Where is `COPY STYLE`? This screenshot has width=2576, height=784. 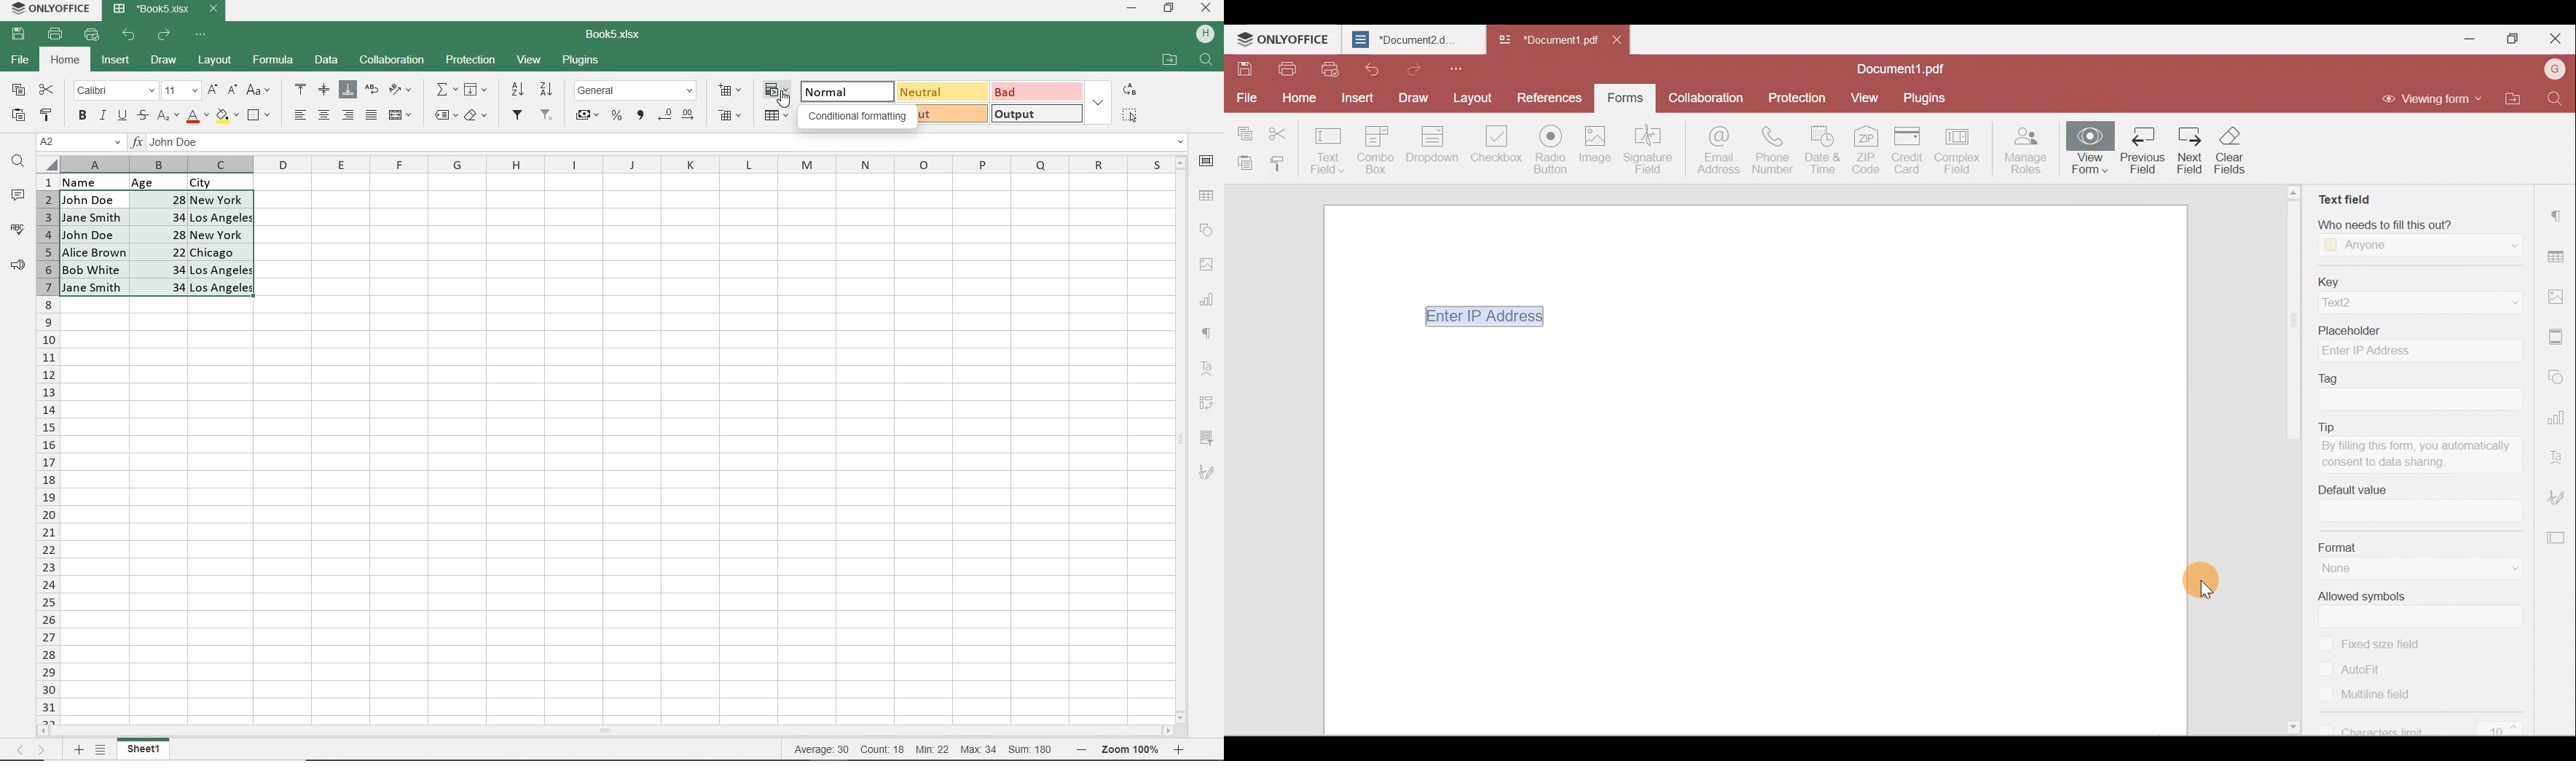
COPY STYLE is located at coordinates (47, 113).